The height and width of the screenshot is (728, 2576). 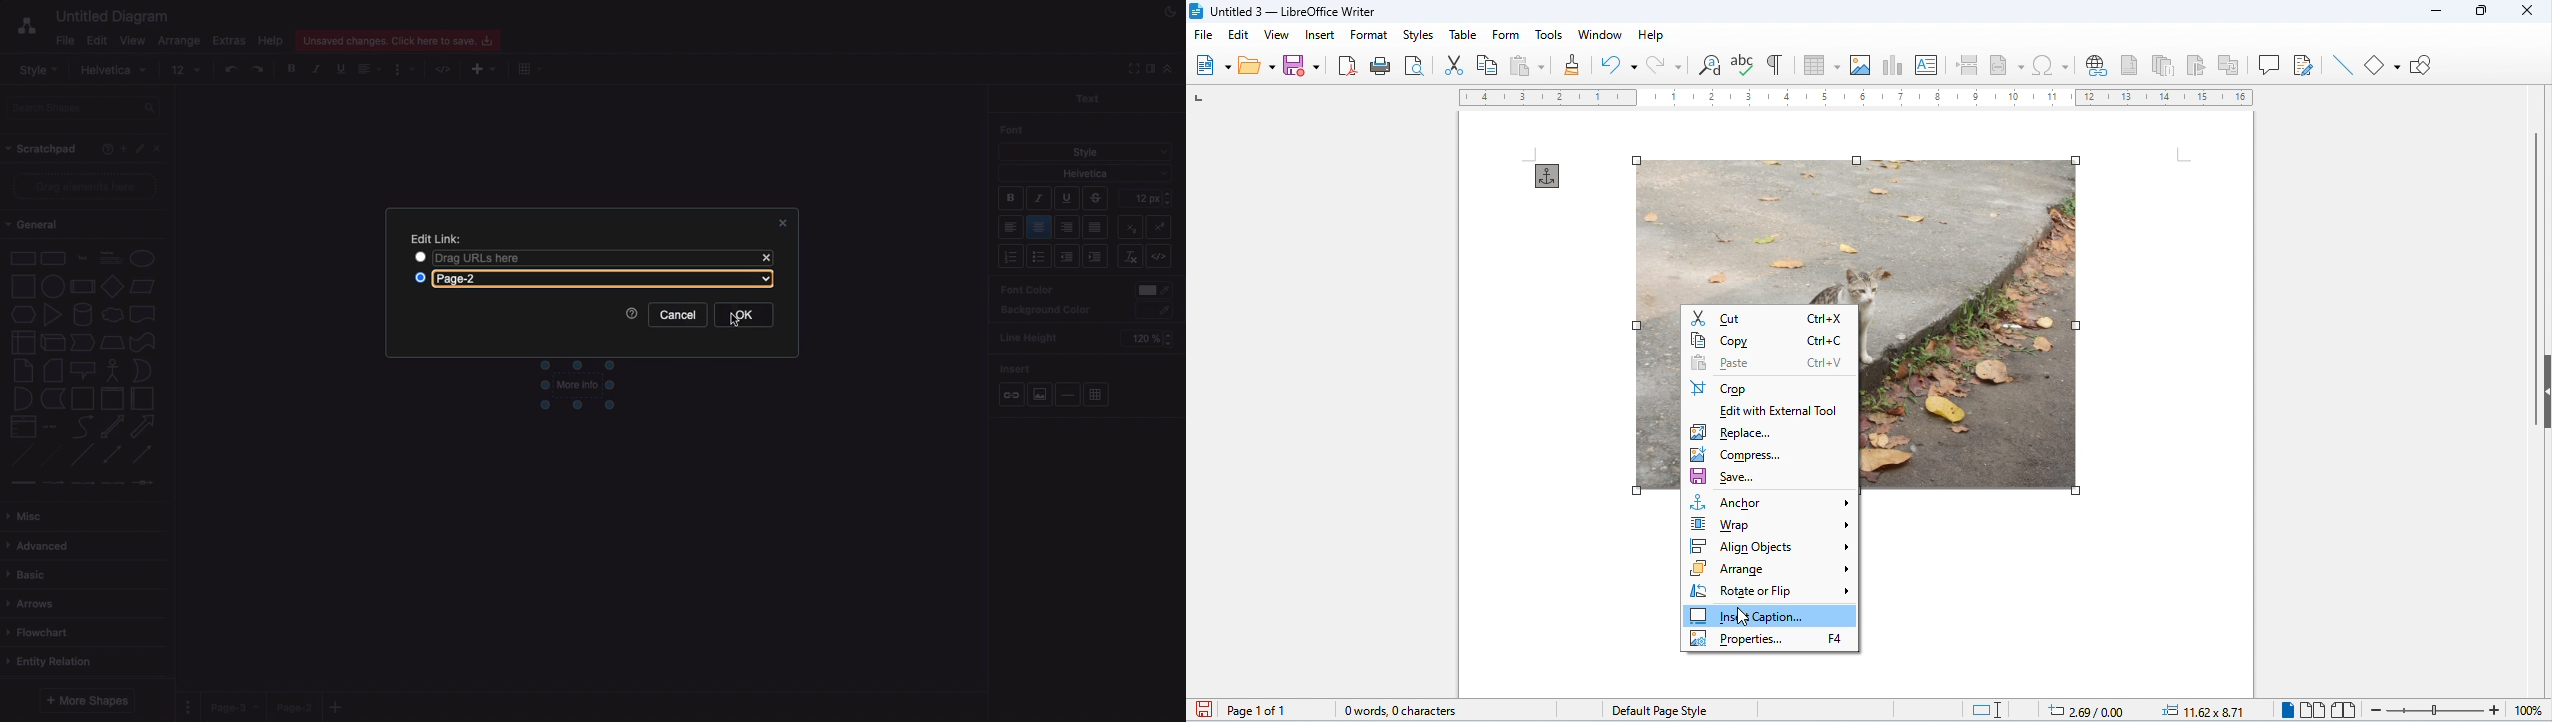 What do you see at coordinates (1150, 69) in the screenshot?
I see `Sidebar` at bounding box center [1150, 69].